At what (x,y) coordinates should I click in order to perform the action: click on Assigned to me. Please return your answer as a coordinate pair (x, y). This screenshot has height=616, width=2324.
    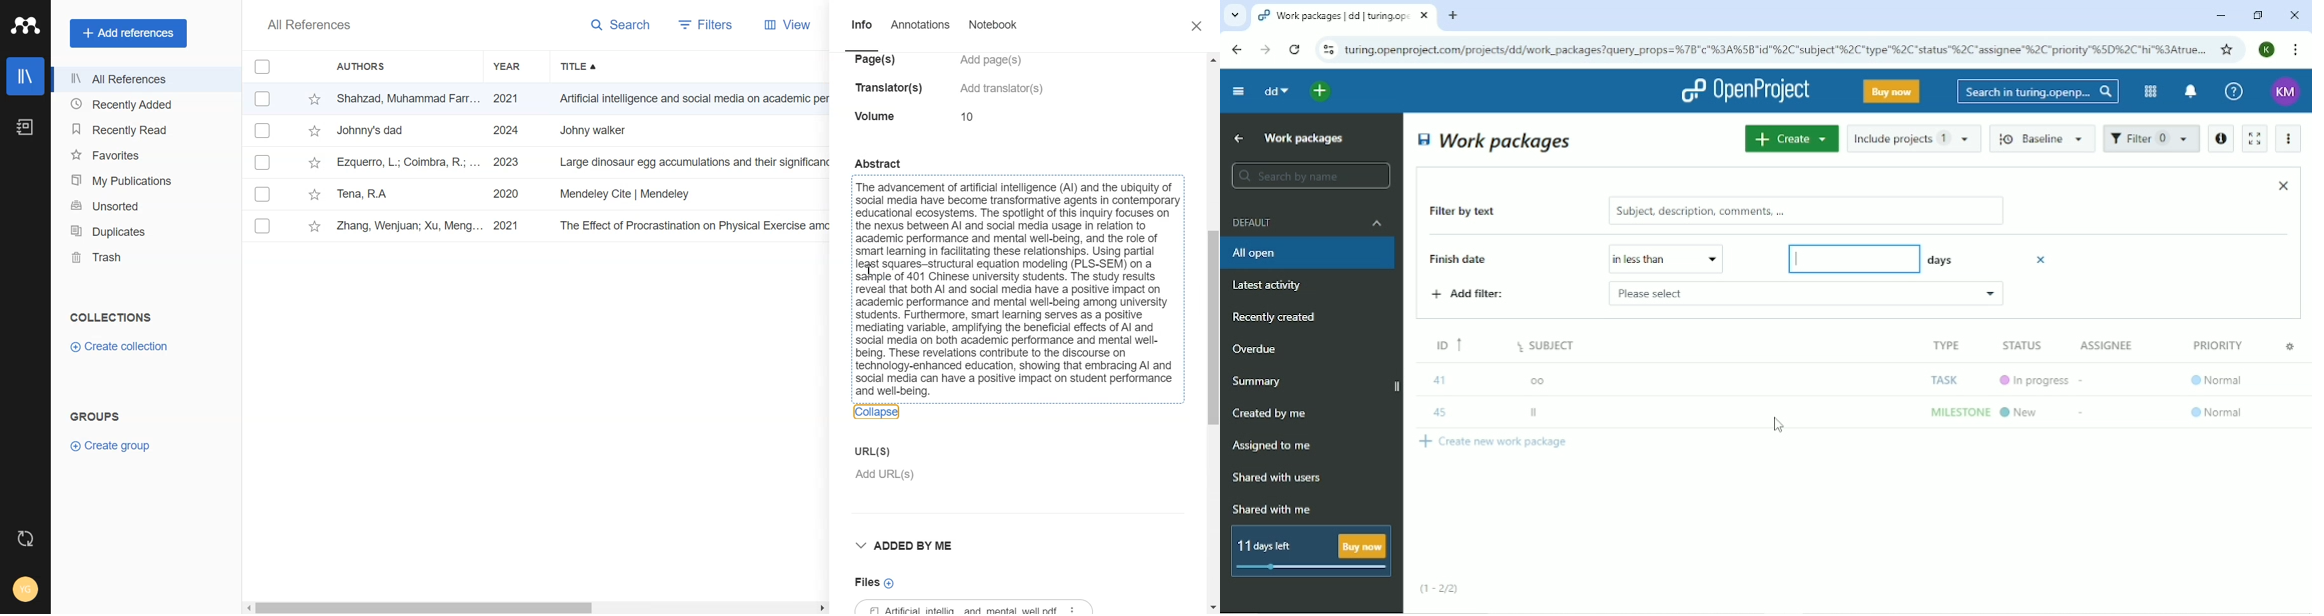
    Looking at the image, I should click on (1273, 446).